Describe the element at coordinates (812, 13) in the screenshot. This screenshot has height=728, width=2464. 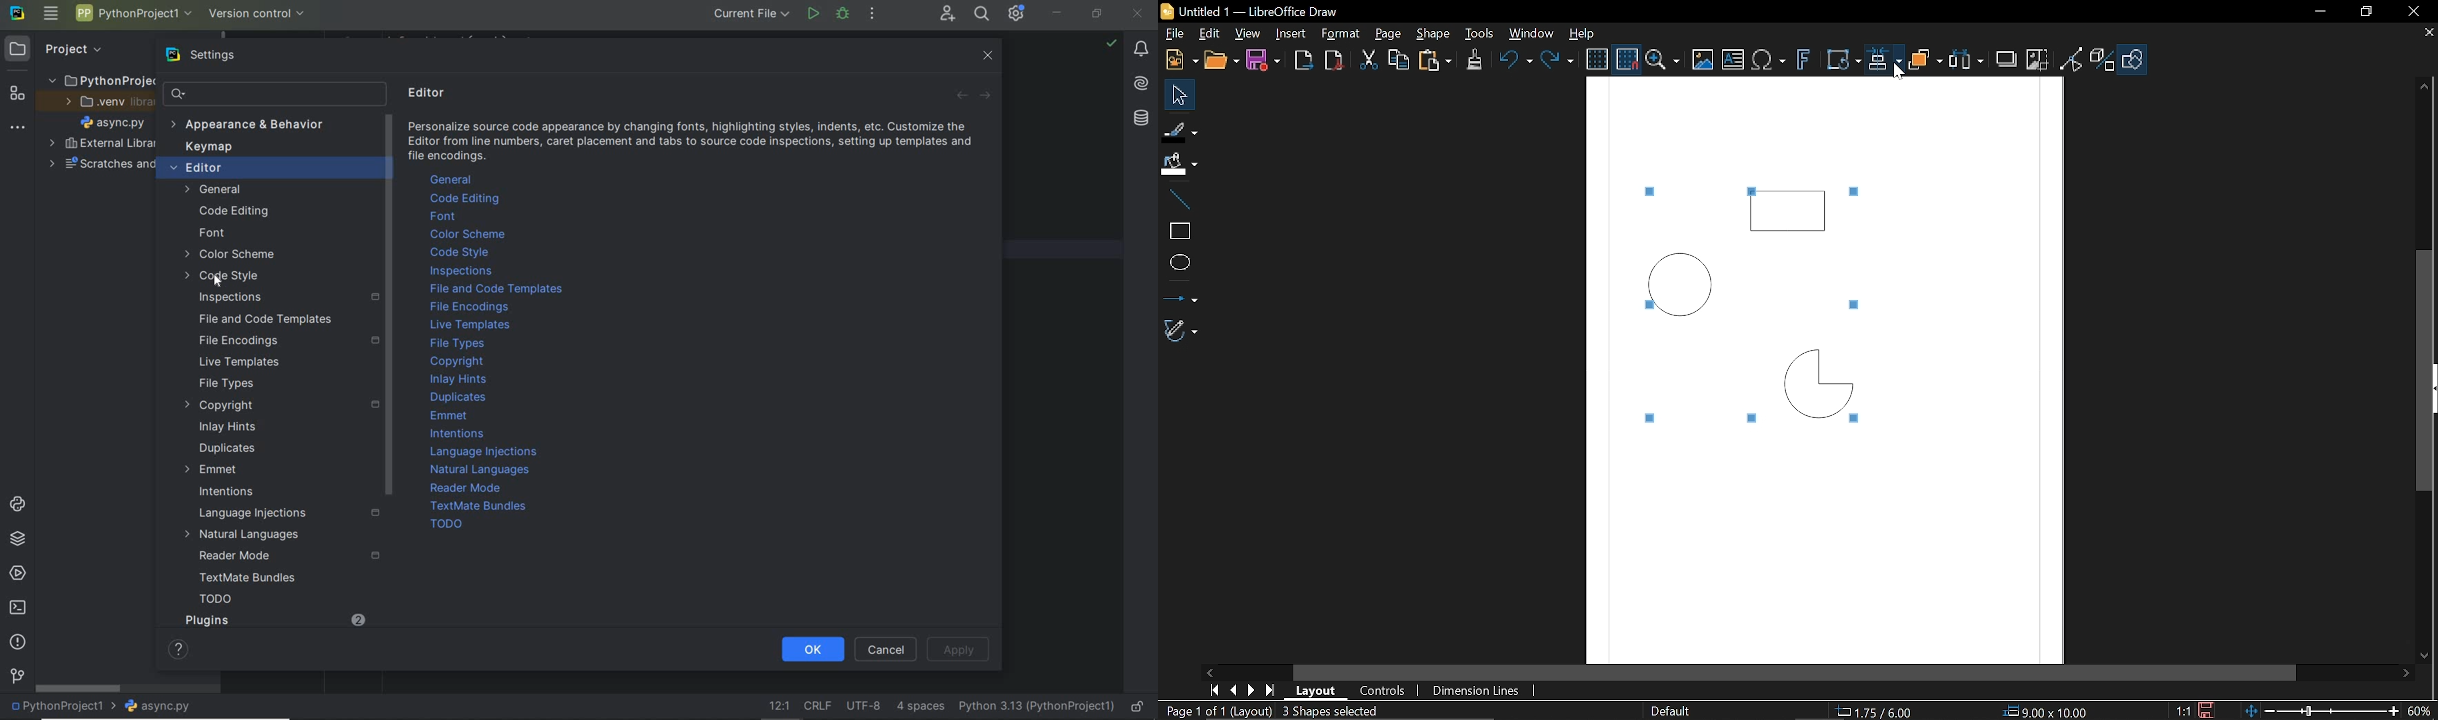
I see `run` at that location.